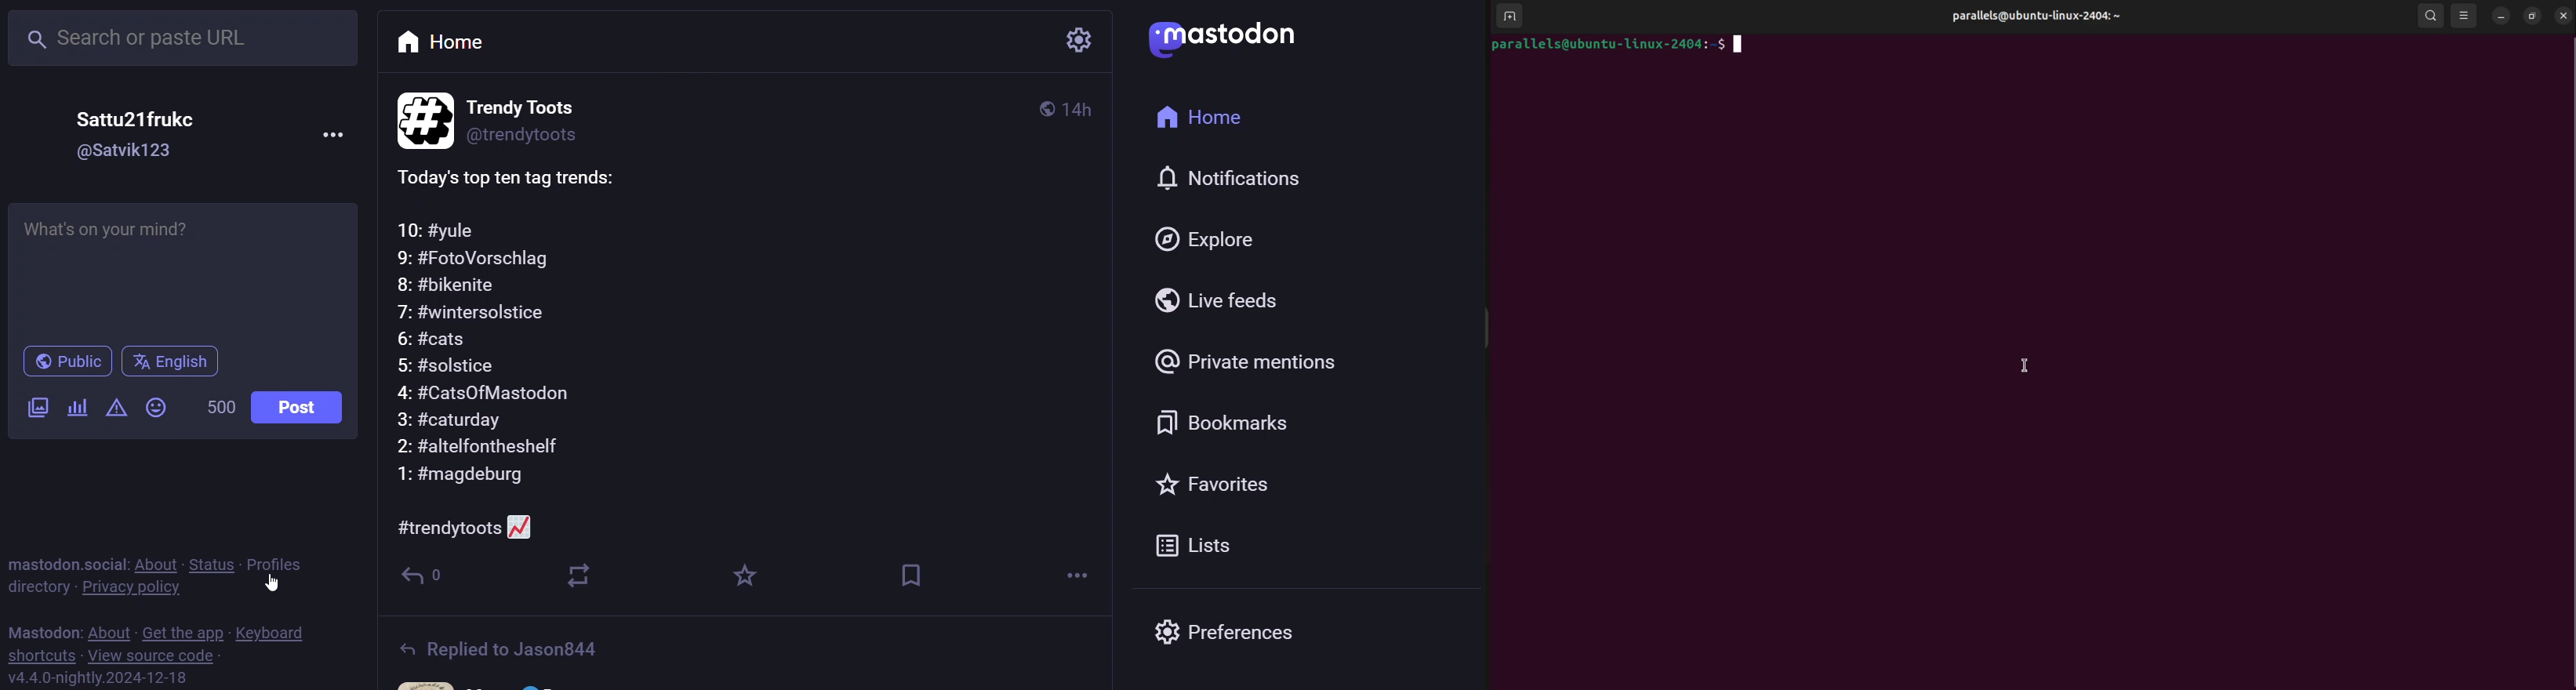  Describe the element at coordinates (220, 408) in the screenshot. I see `500` at that location.